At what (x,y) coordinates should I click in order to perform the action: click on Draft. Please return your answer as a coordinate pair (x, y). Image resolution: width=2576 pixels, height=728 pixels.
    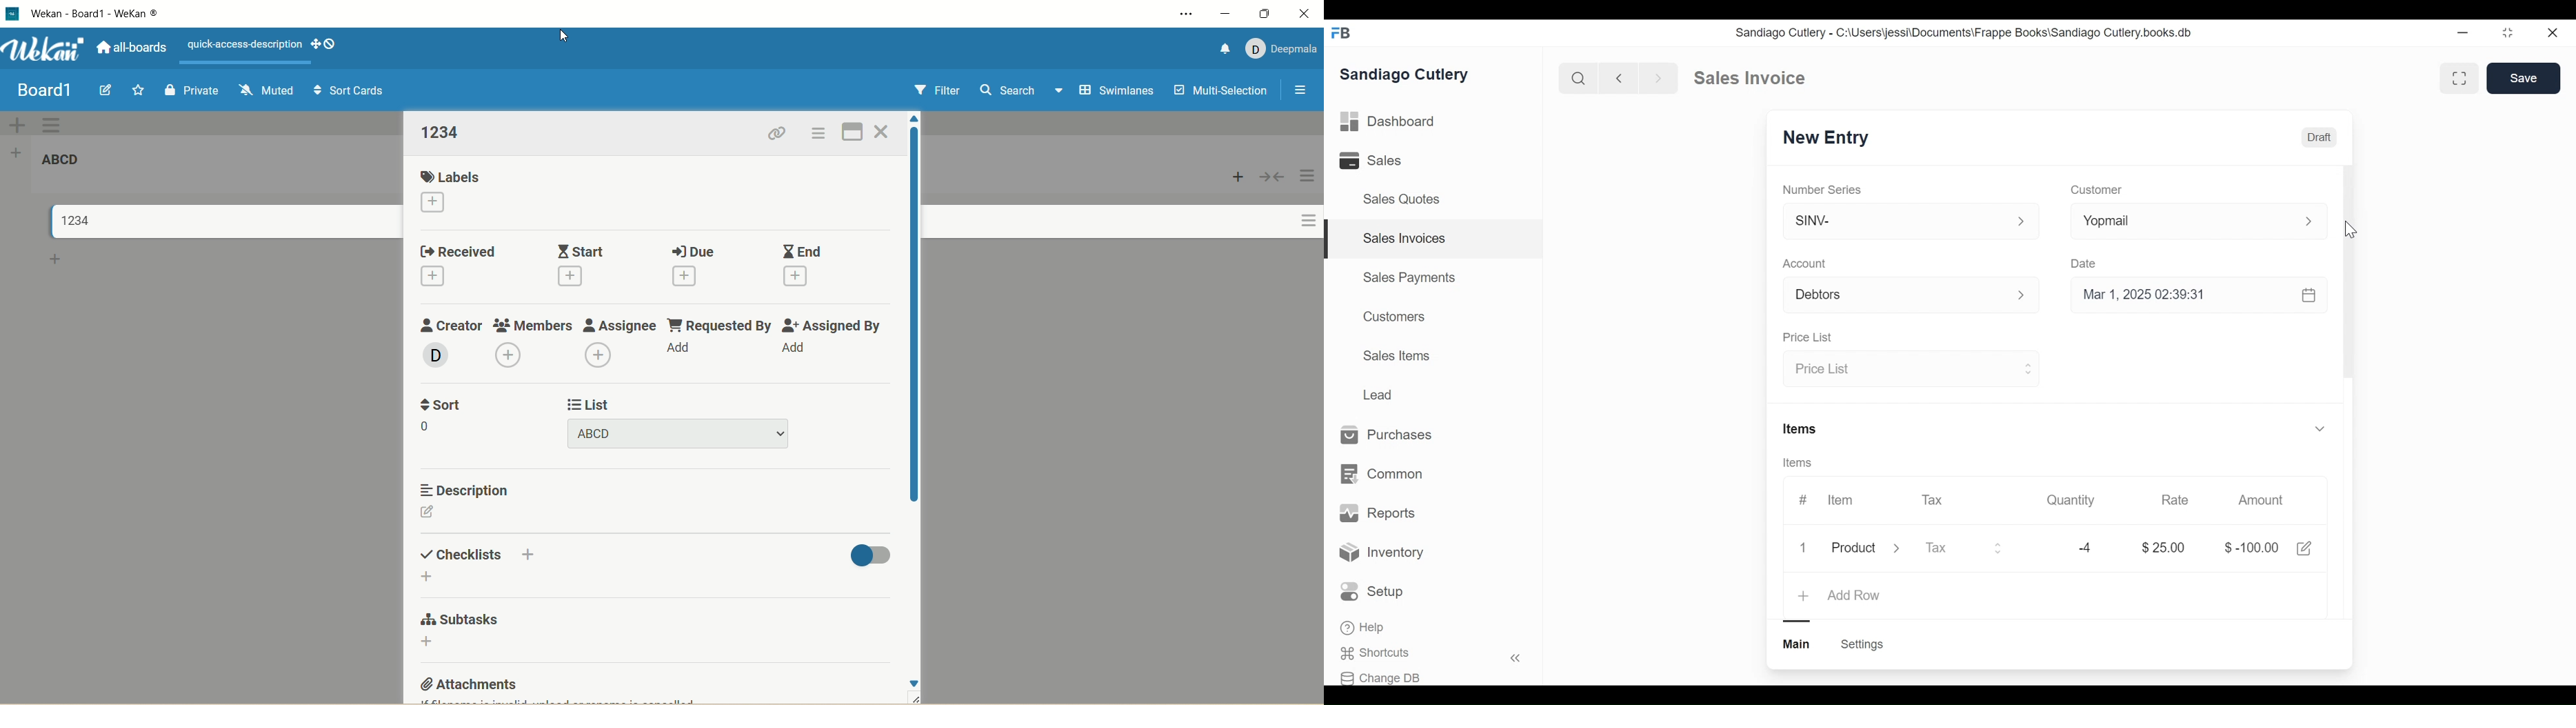
    Looking at the image, I should click on (2320, 137).